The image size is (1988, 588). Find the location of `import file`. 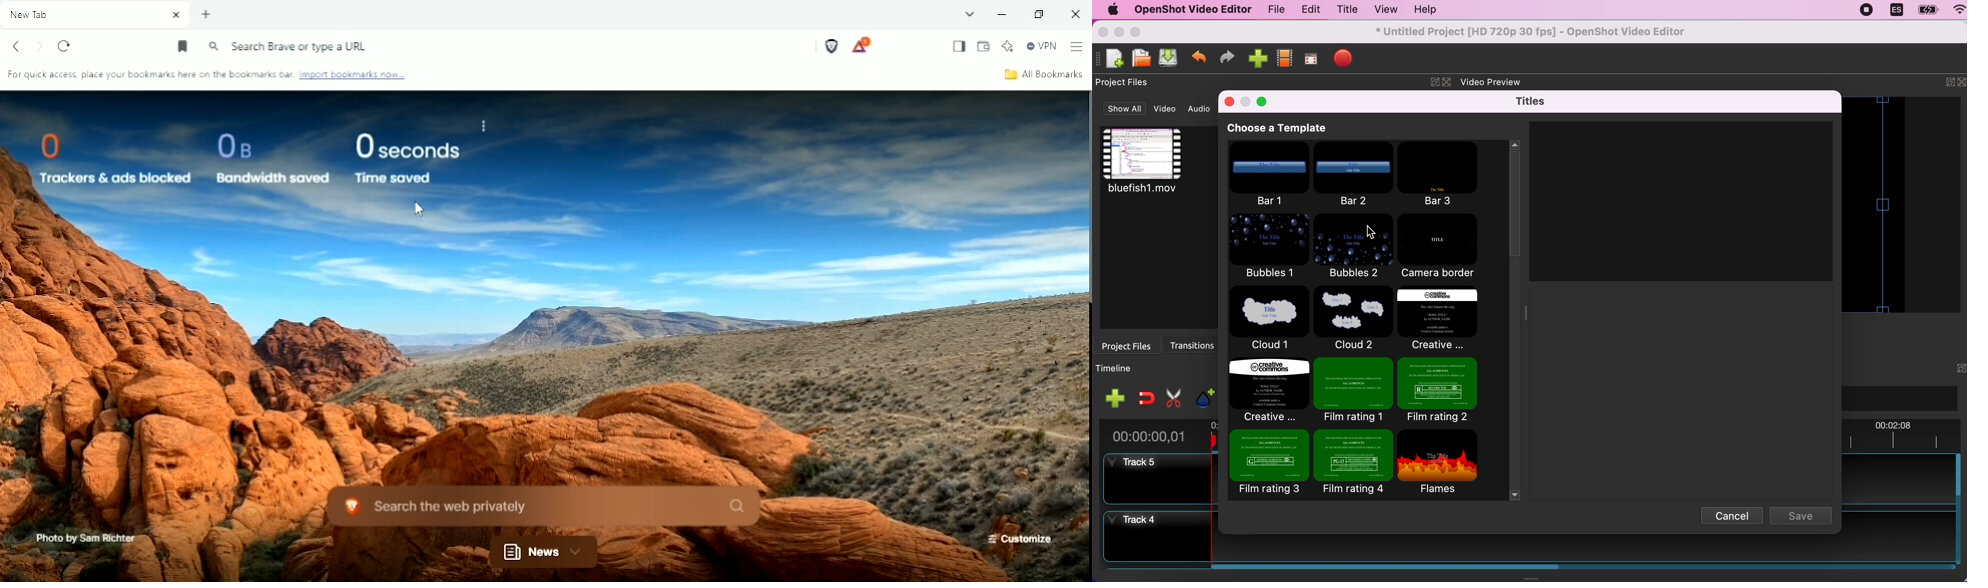

import file is located at coordinates (1256, 59).